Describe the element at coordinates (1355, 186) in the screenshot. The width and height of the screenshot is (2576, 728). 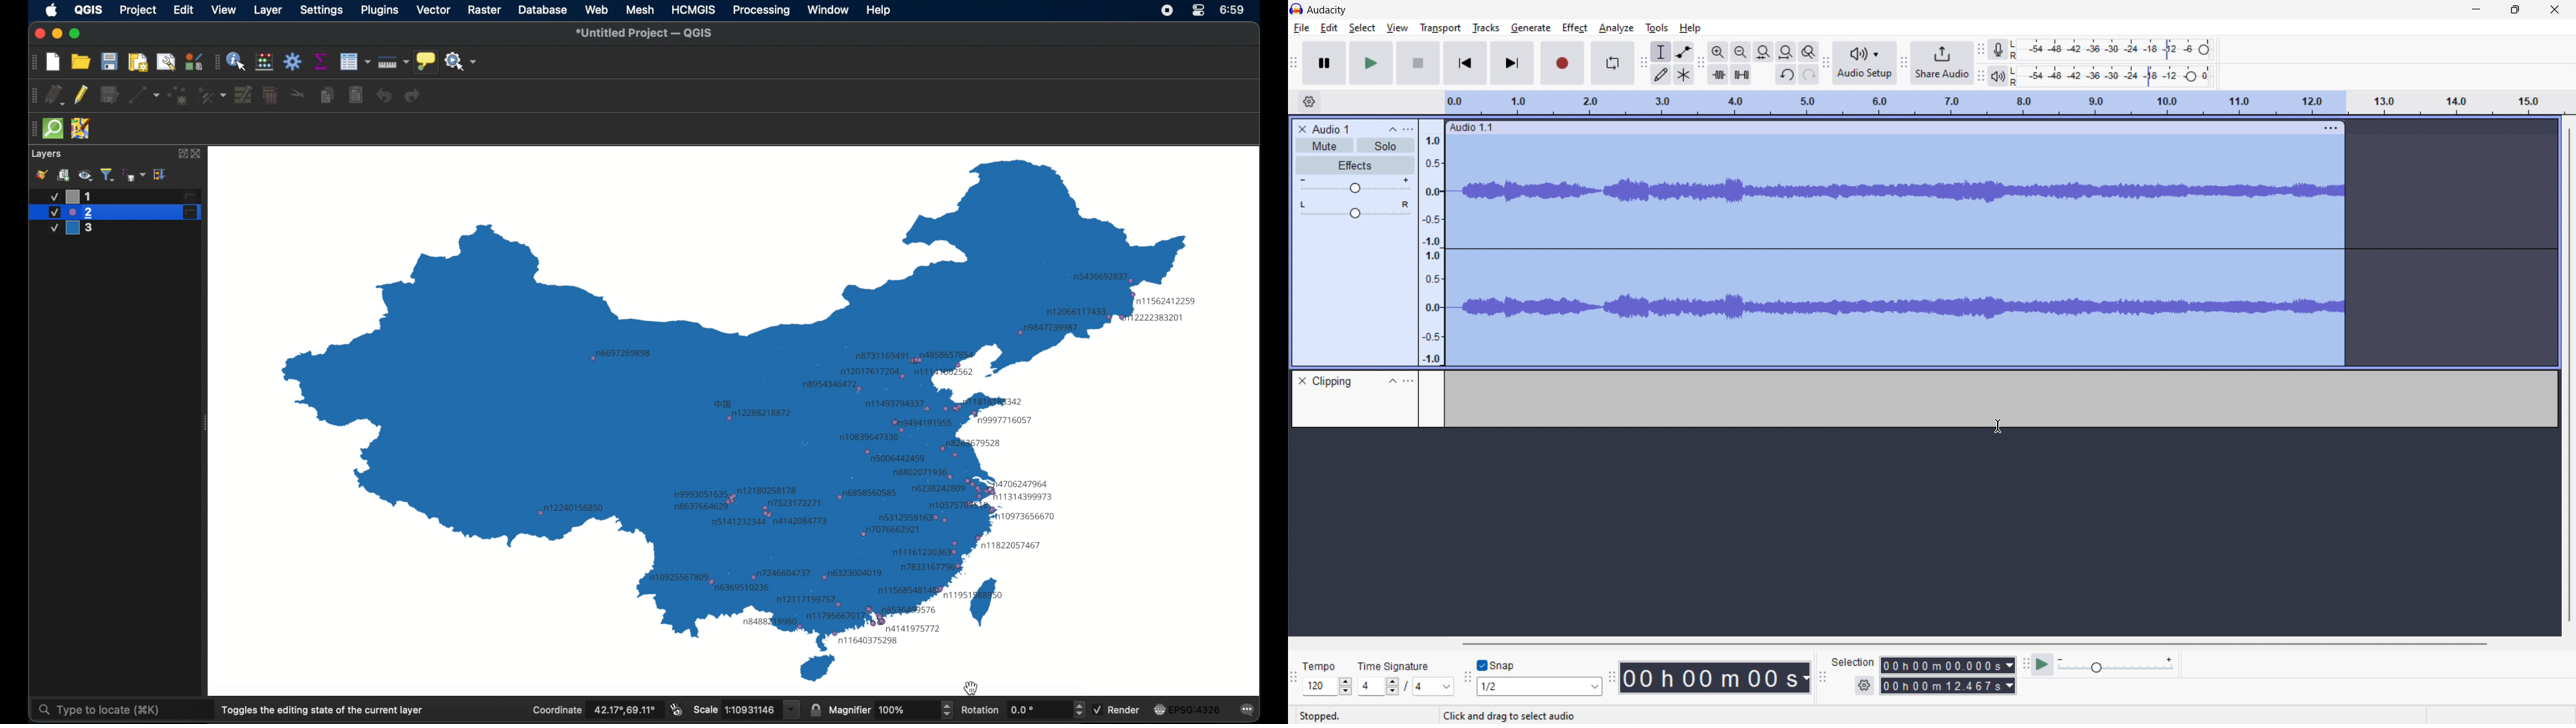
I see `gain` at that location.